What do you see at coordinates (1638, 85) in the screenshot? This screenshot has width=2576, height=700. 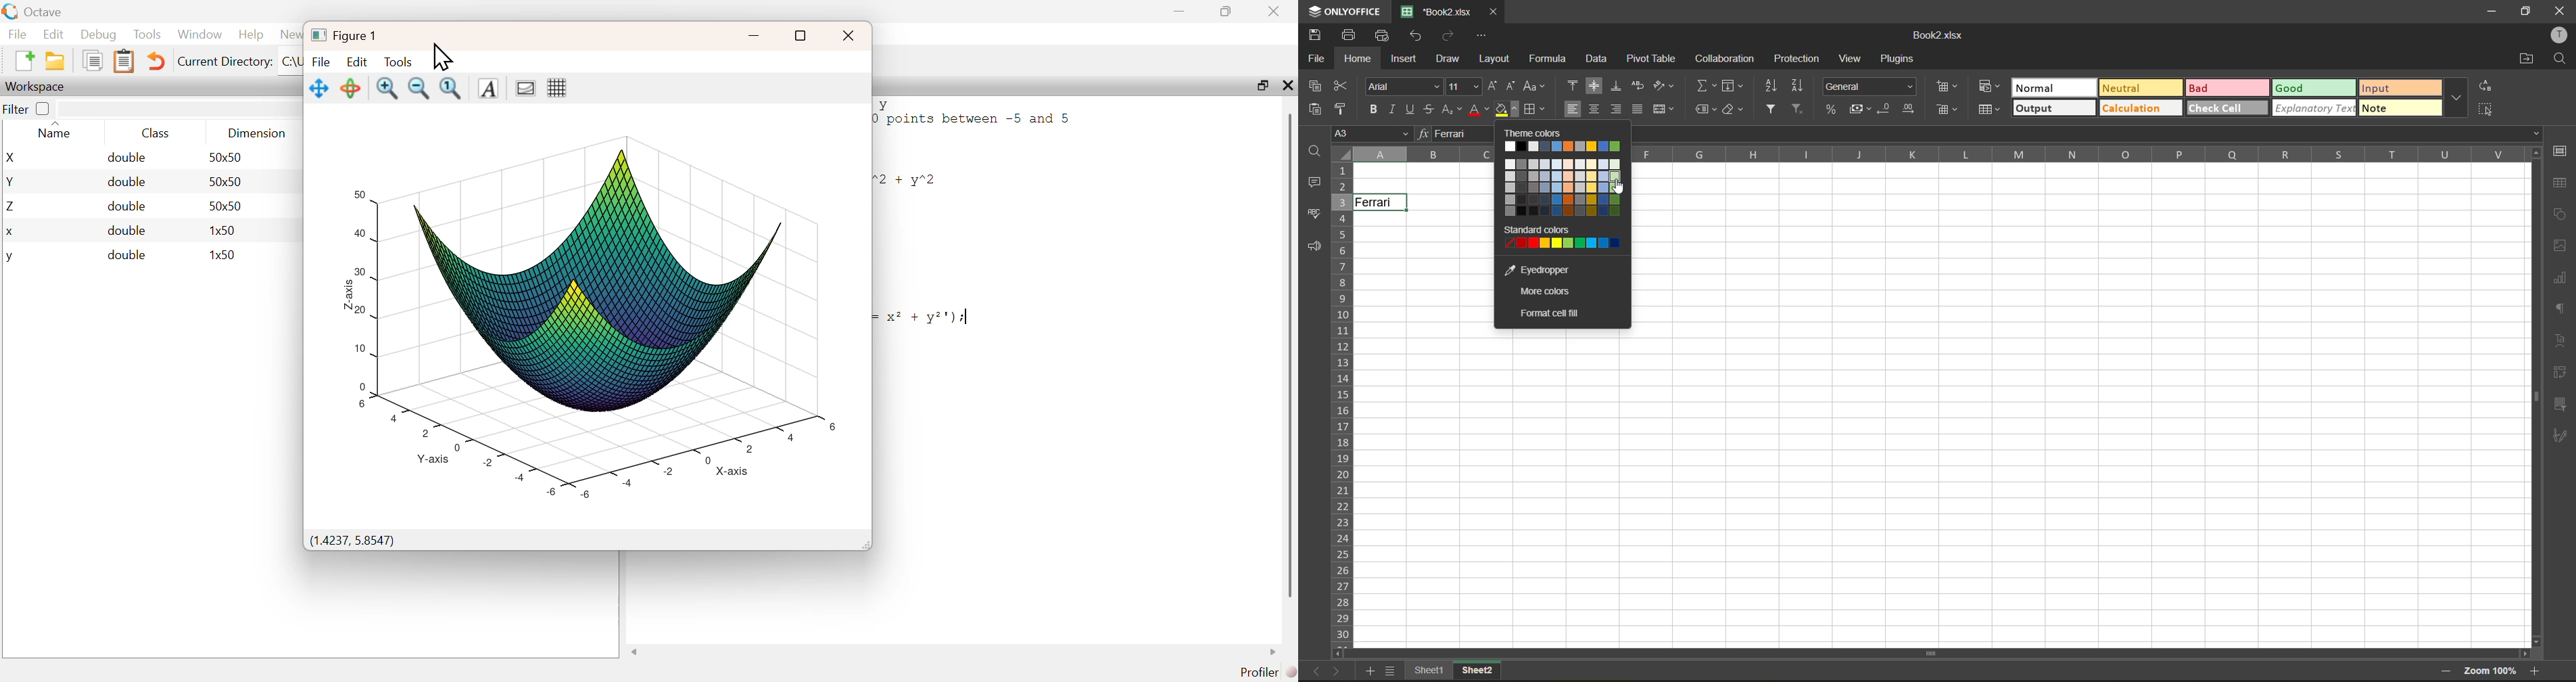 I see `wrap text` at bounding box center [1638, 85].